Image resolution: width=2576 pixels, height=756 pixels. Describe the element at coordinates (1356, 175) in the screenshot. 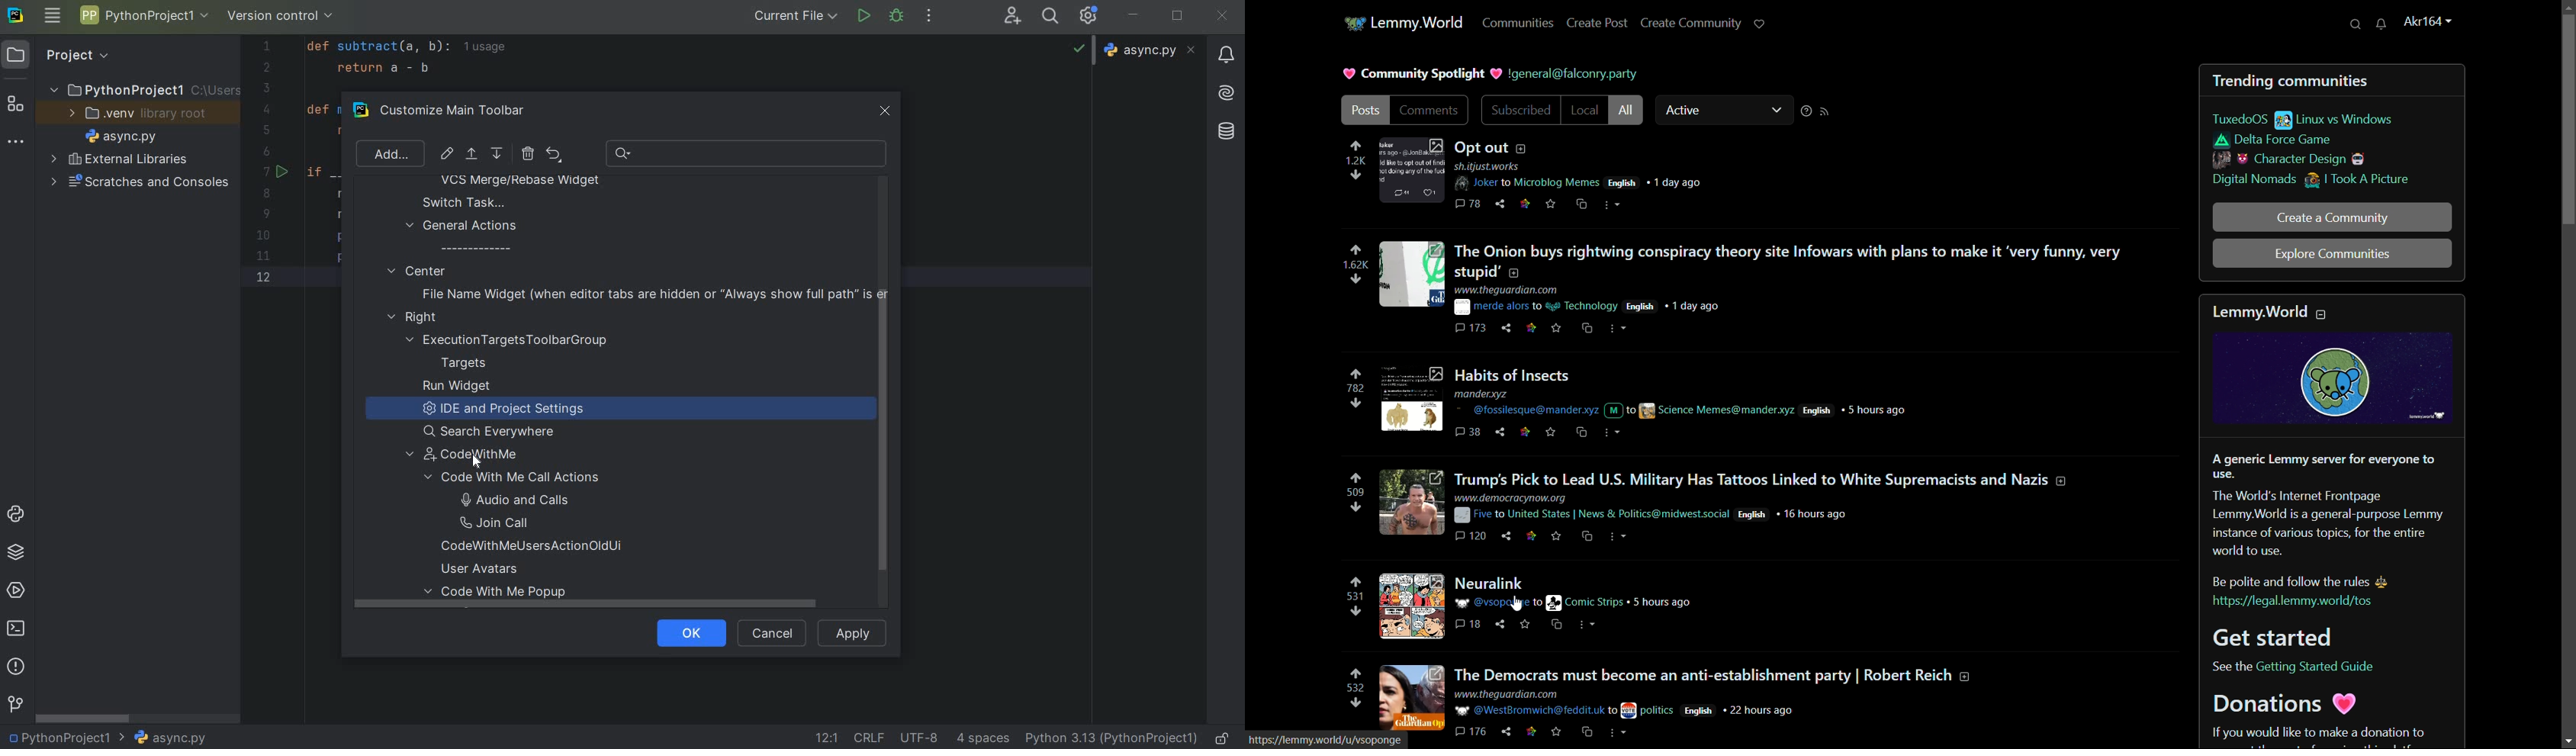

I see `downvote` at that location.